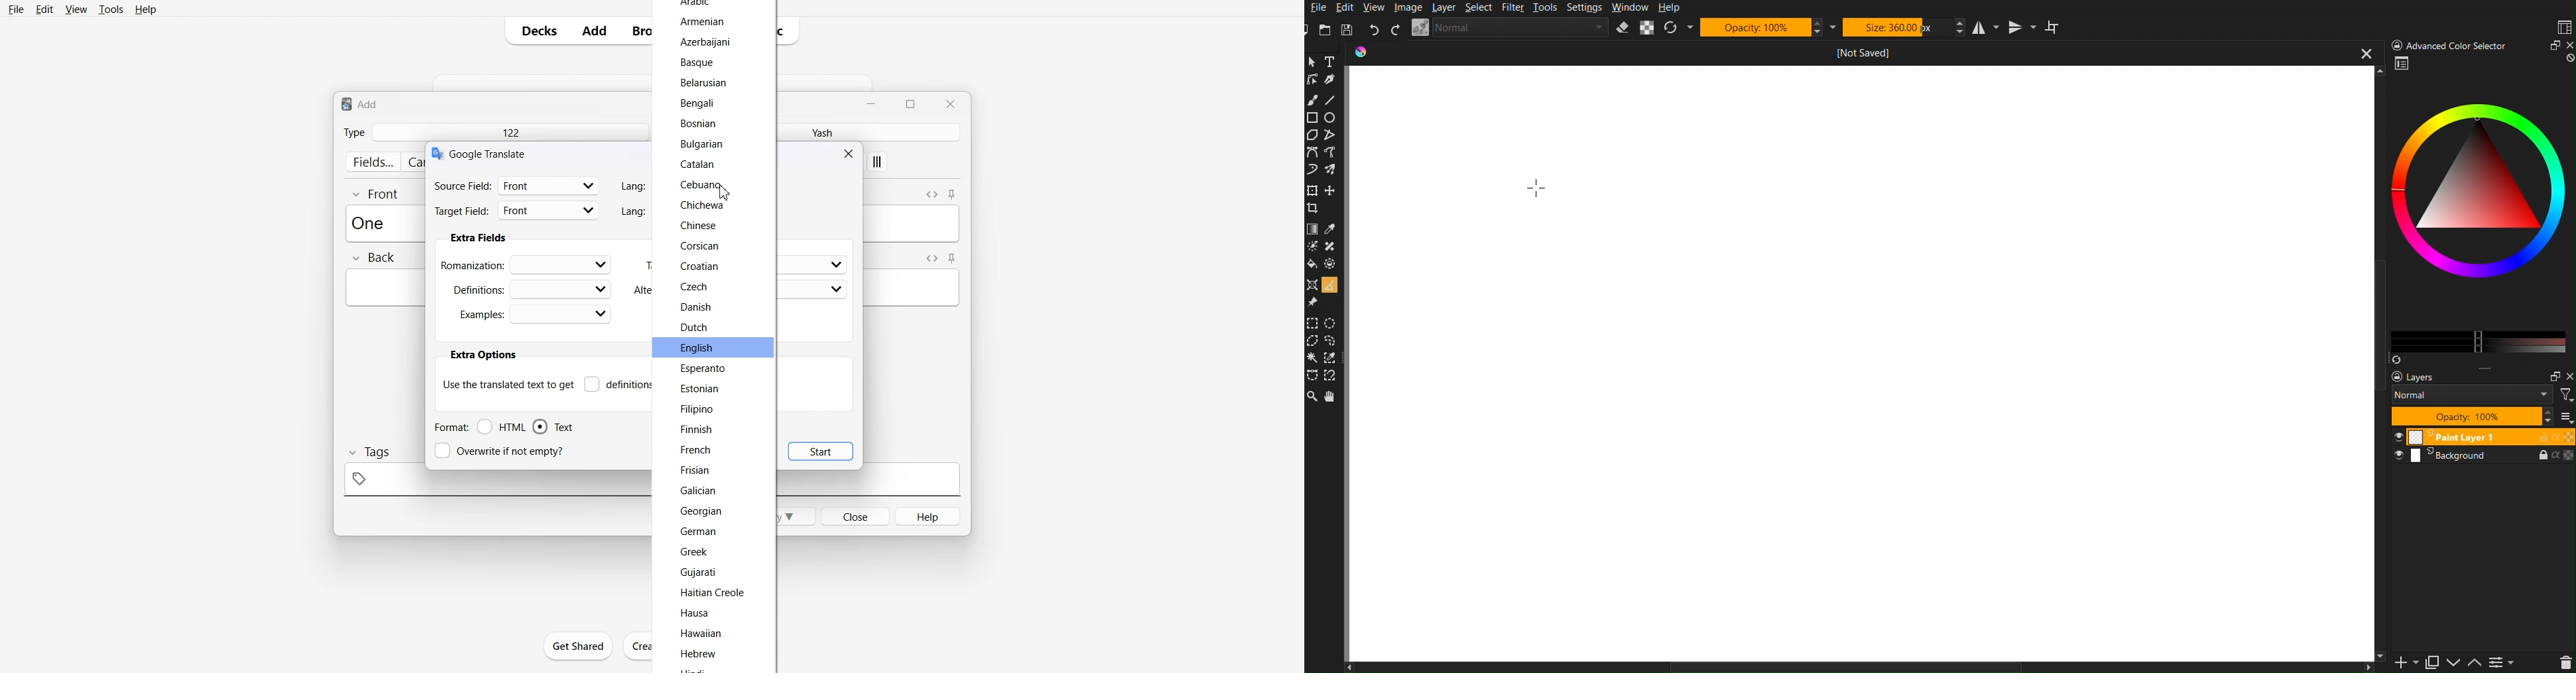 Image resolution: width=2576 pixels, height=700 pixels. What do you see at coordinates (618, 384) in the screenshot?
I see `Definitions` at bounding box center [618, 384].